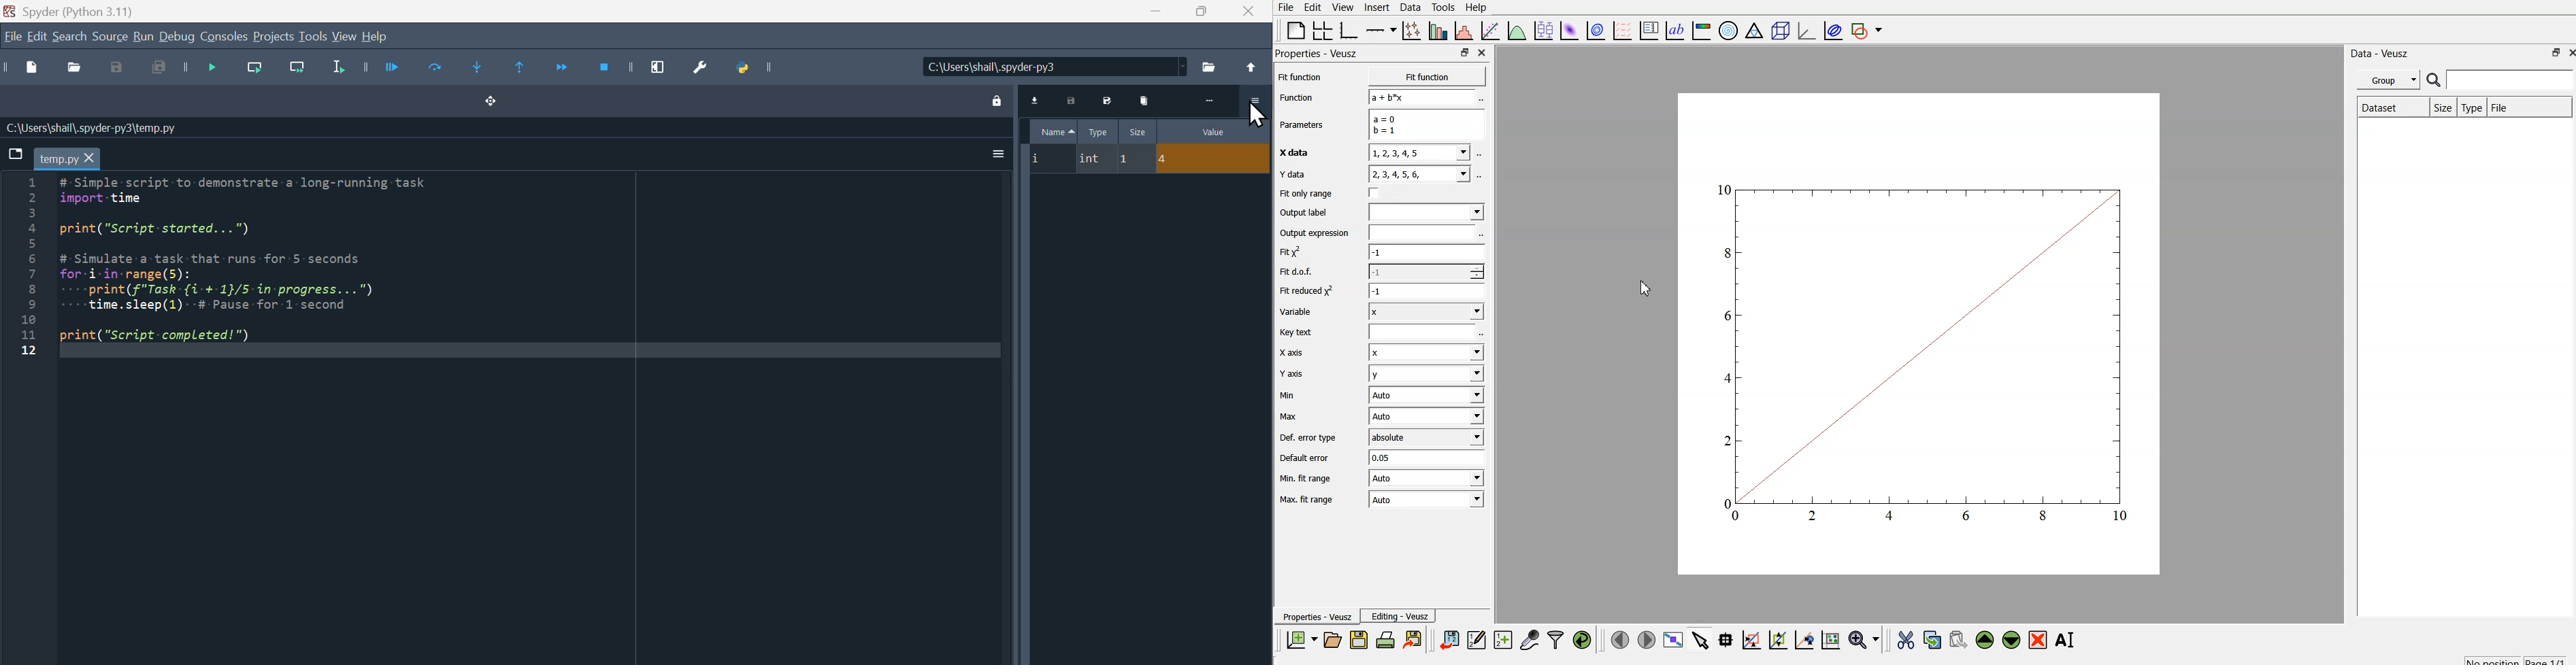  What do you see at coordinates (93, 128) in the screenshot?
I see `C:\Users\shail\.spyder-py3\temp.py` at bounding box center [93, 128].